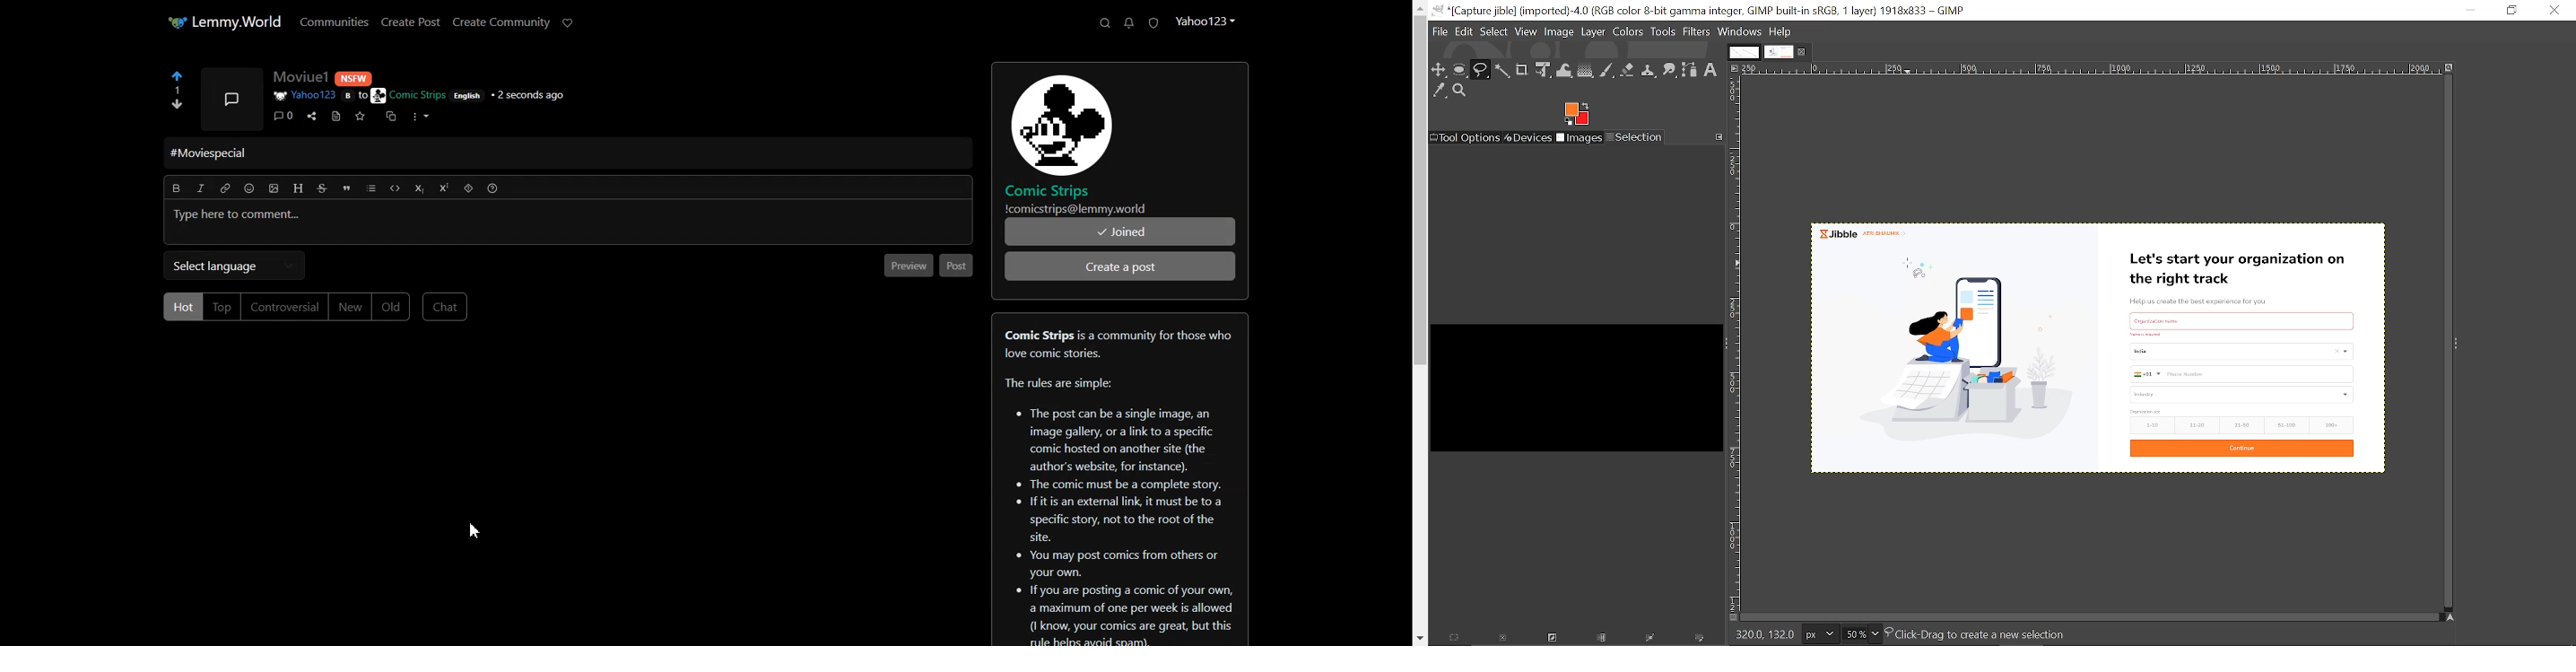 The width and height of the screenshot is (2576, 672). What do you see at coordinates (1736, 345) in the screenshot?
I see `Vertical label` at bounding box center [1736, 345].